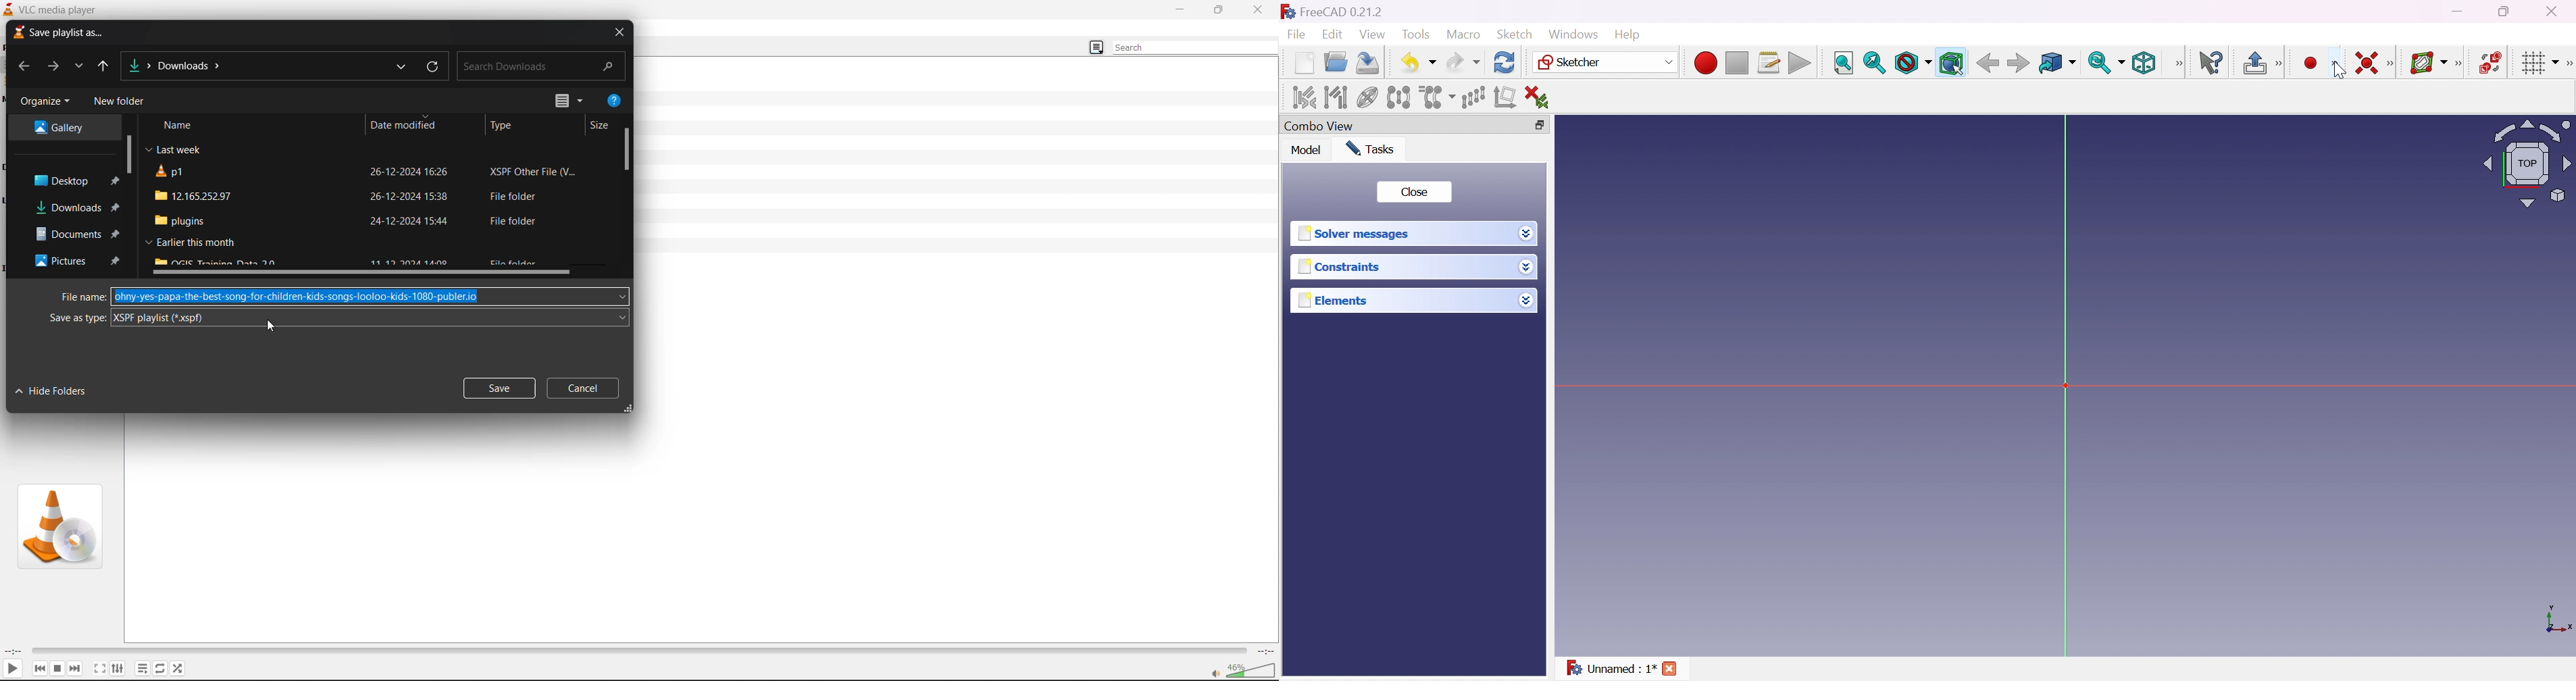 Image resolution: width=2576 pixels, height=700 pixels. Describe the element at coordinates (1342, 11) in the screenshot. I see `FreeCAD 0.21.2` at that location.